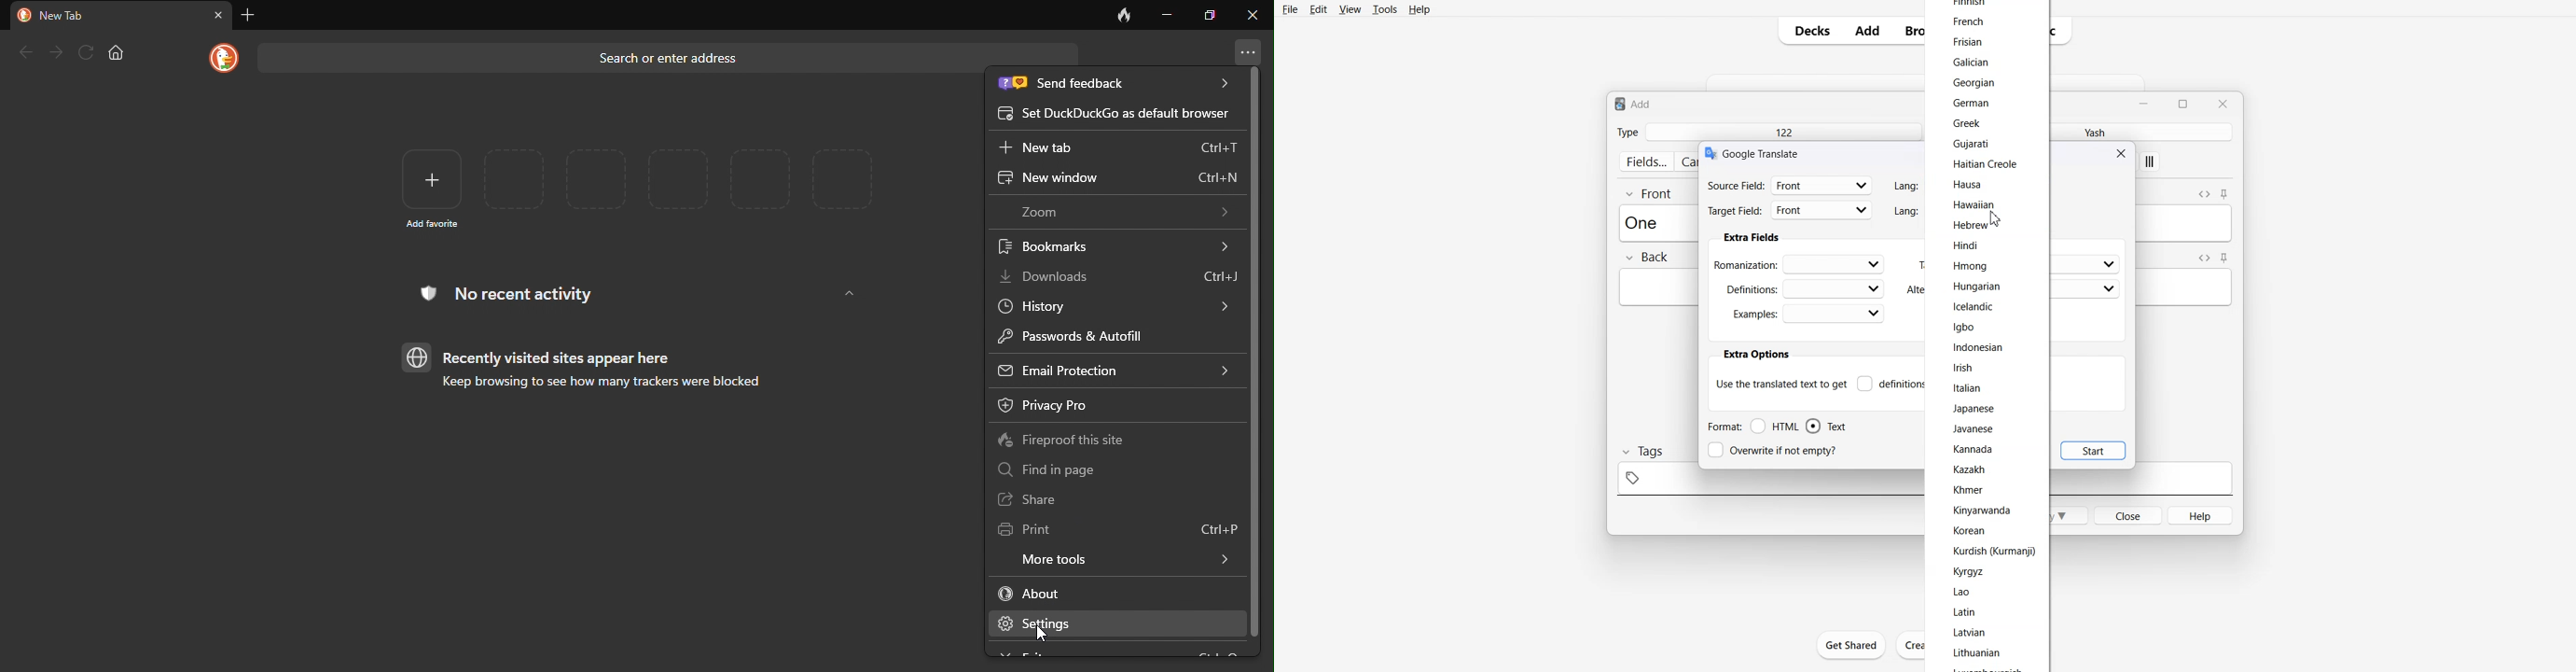 The image size is (2576, 672). What do you see at coordinates (681, 179) in the screenshot?
I see `favourites` at bounding box center [681, 179].